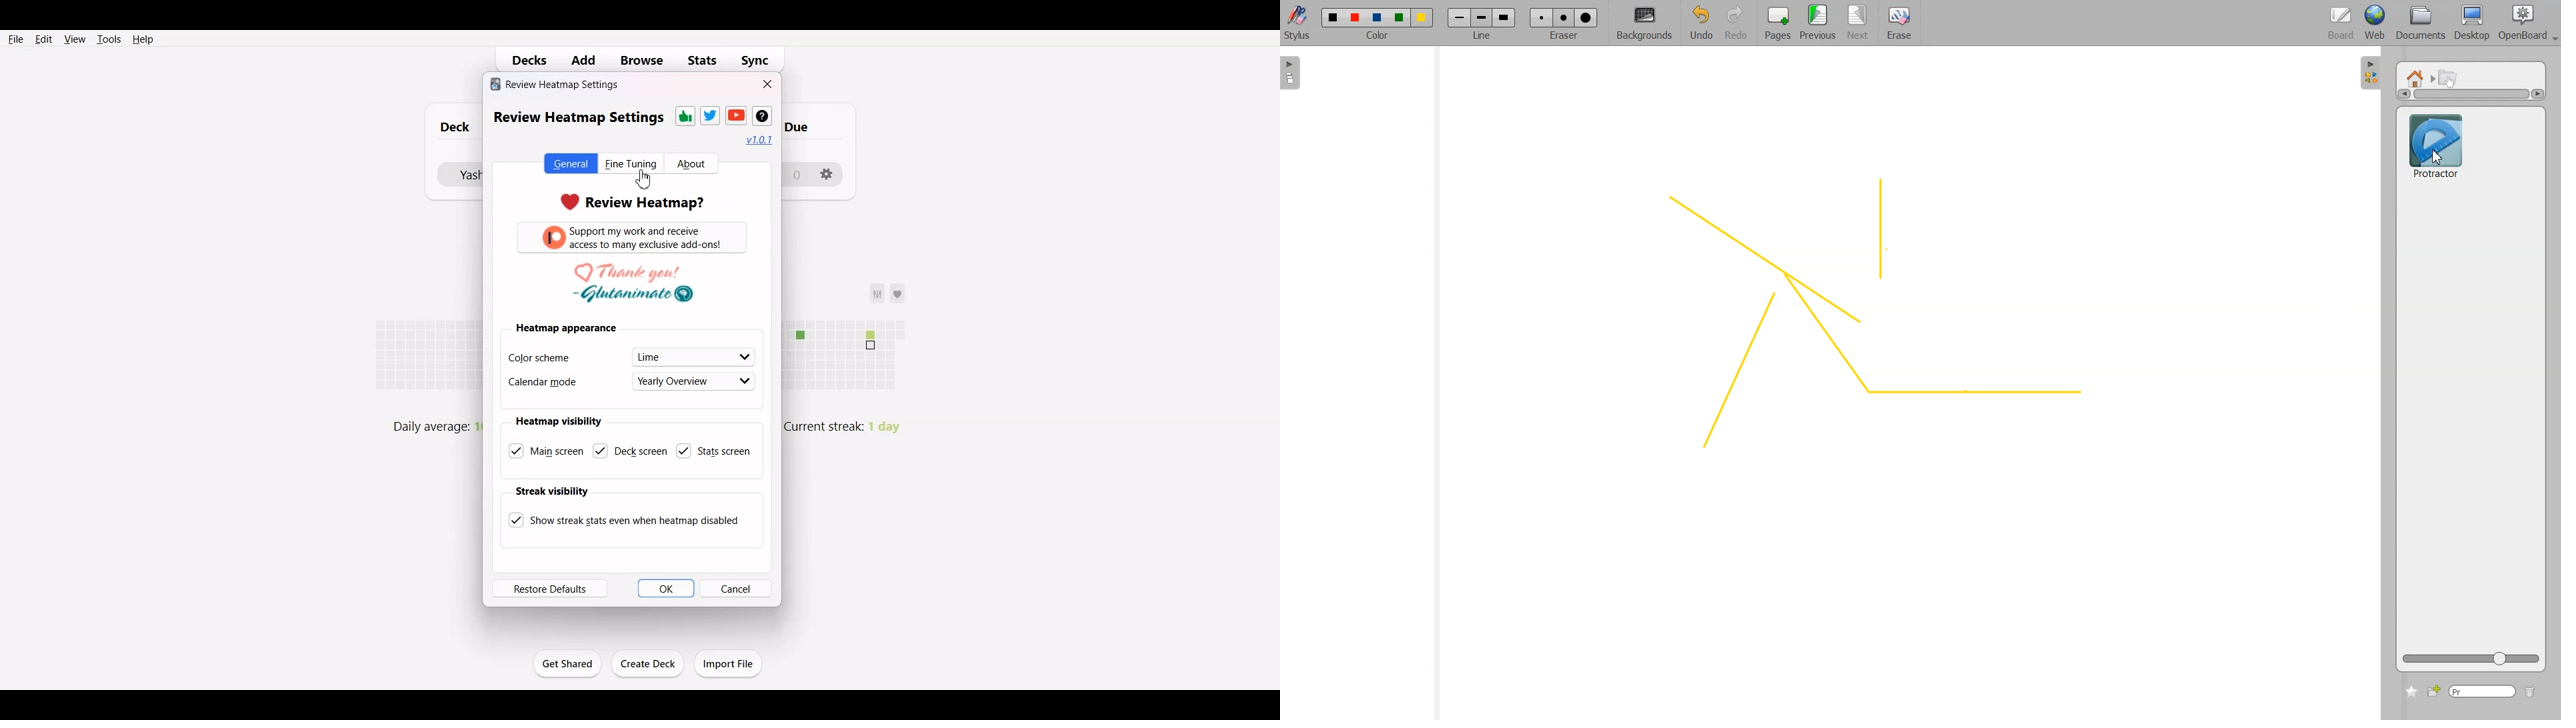 The image size is (2576, 728). Describe the element at coordinates (43, 39) in the screenshot. I see `Edit` at that location.